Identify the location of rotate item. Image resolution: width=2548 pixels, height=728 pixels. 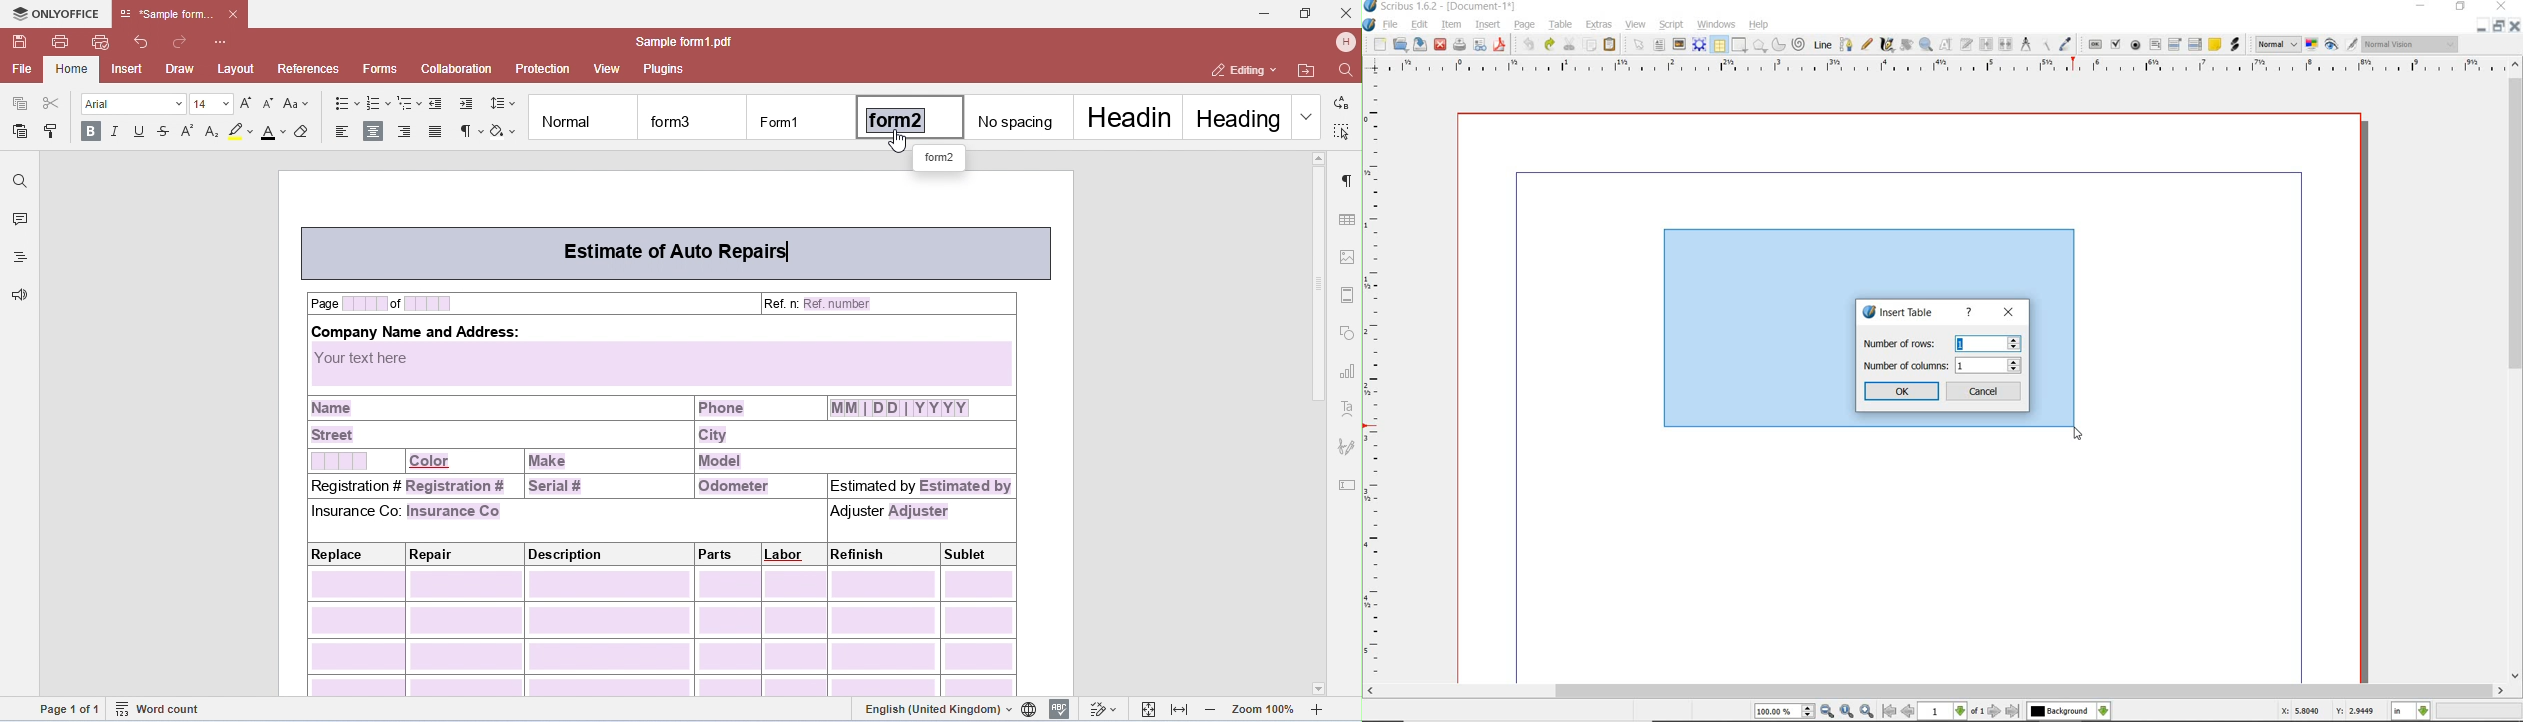
(1906, 46).